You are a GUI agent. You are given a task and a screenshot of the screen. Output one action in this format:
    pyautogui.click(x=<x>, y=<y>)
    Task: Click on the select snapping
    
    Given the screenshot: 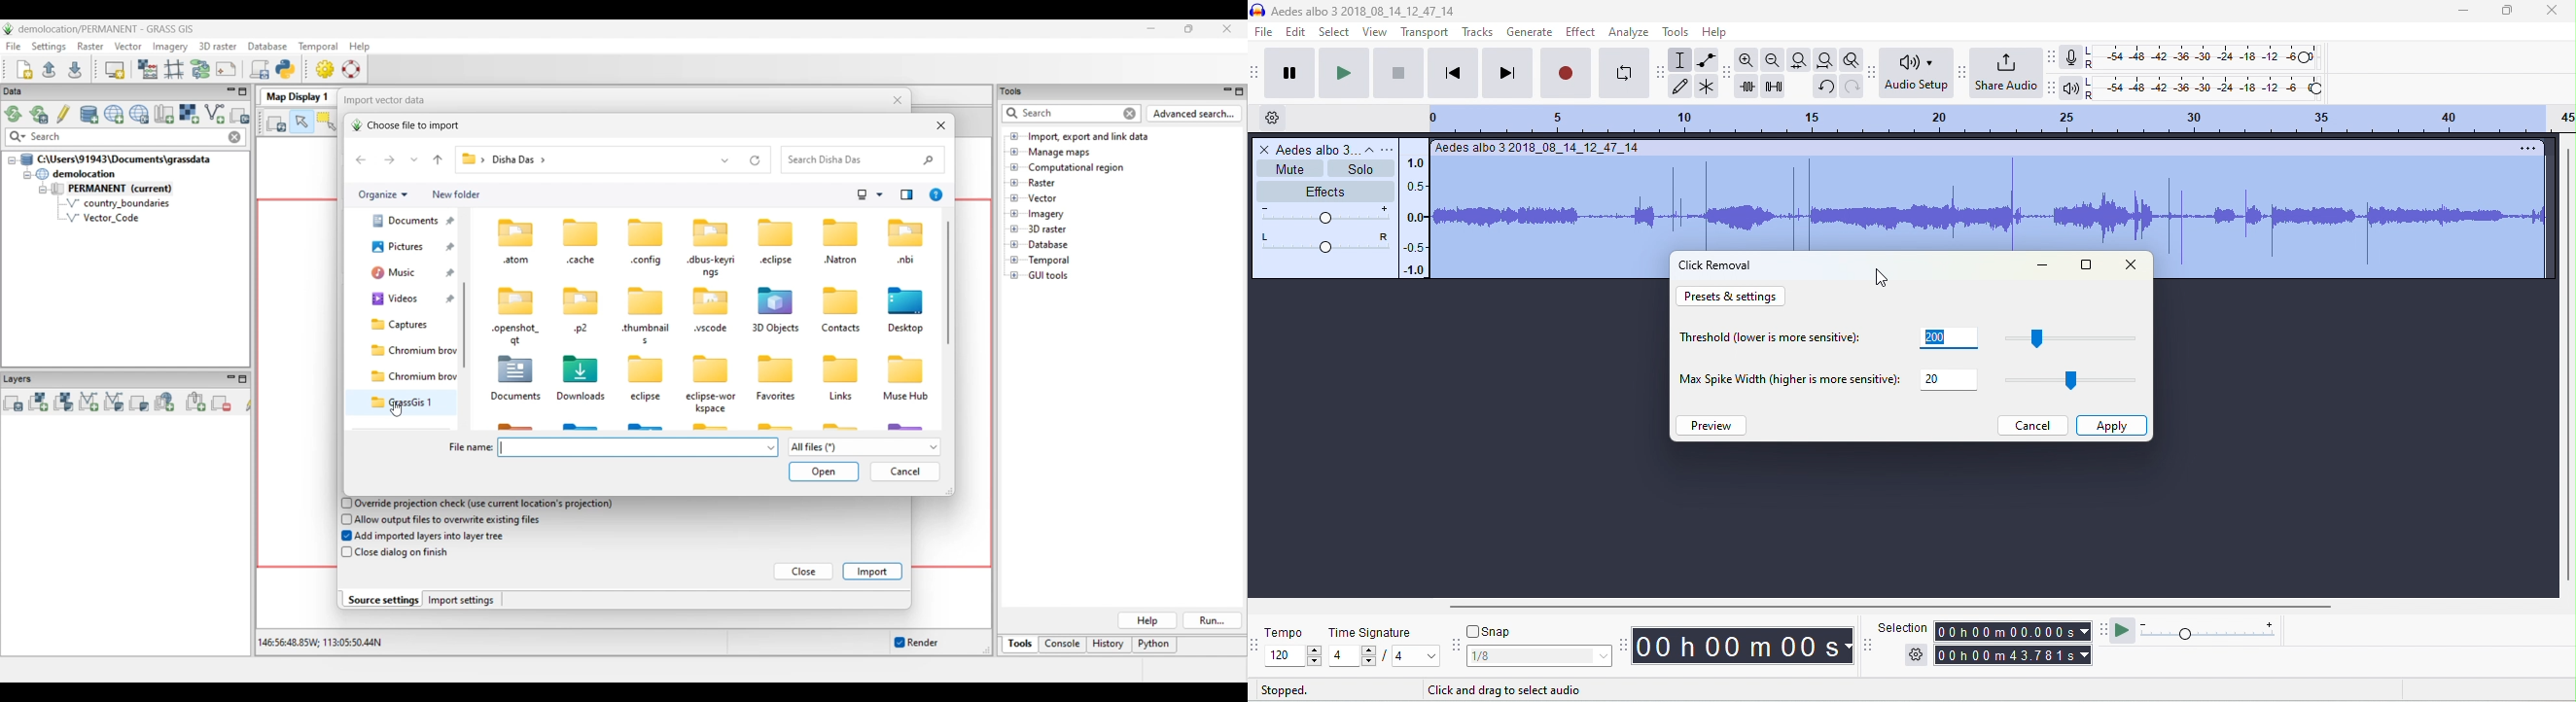 What is the action you would take?
    pyautogui.click(x=1538, y=654)
    